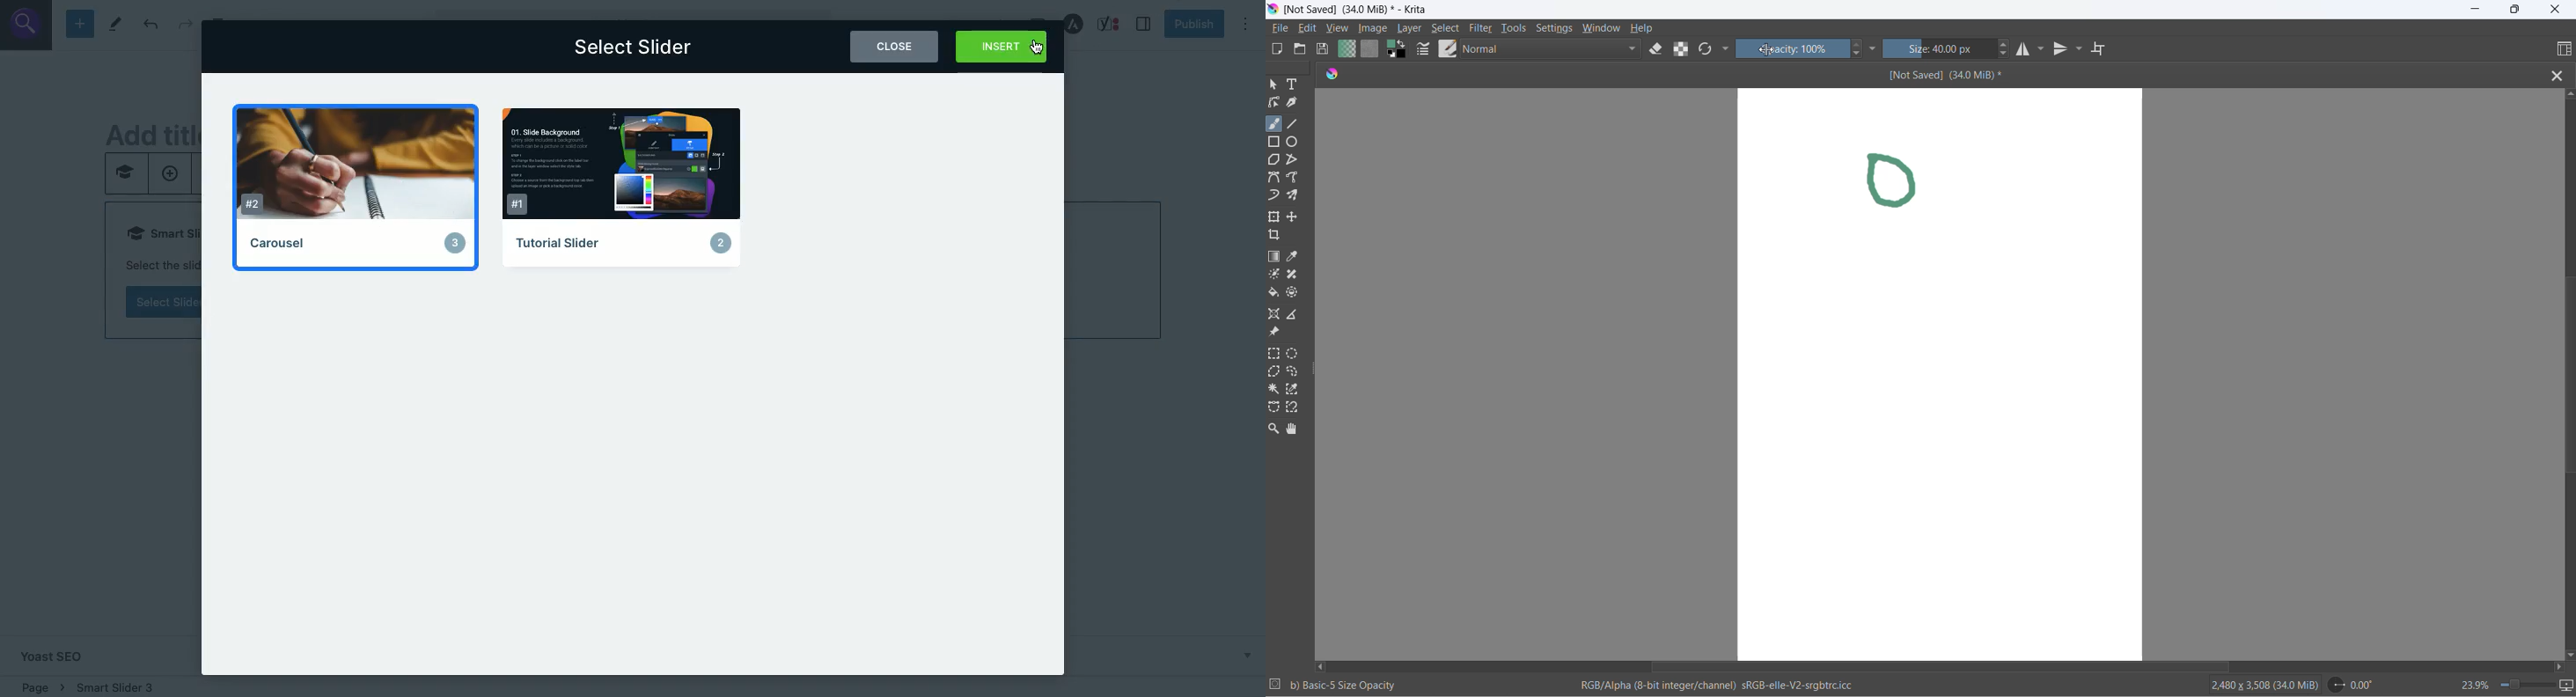  Describe the element at coordinates (1598, 29) in the screenshot. I see `window` at that location.